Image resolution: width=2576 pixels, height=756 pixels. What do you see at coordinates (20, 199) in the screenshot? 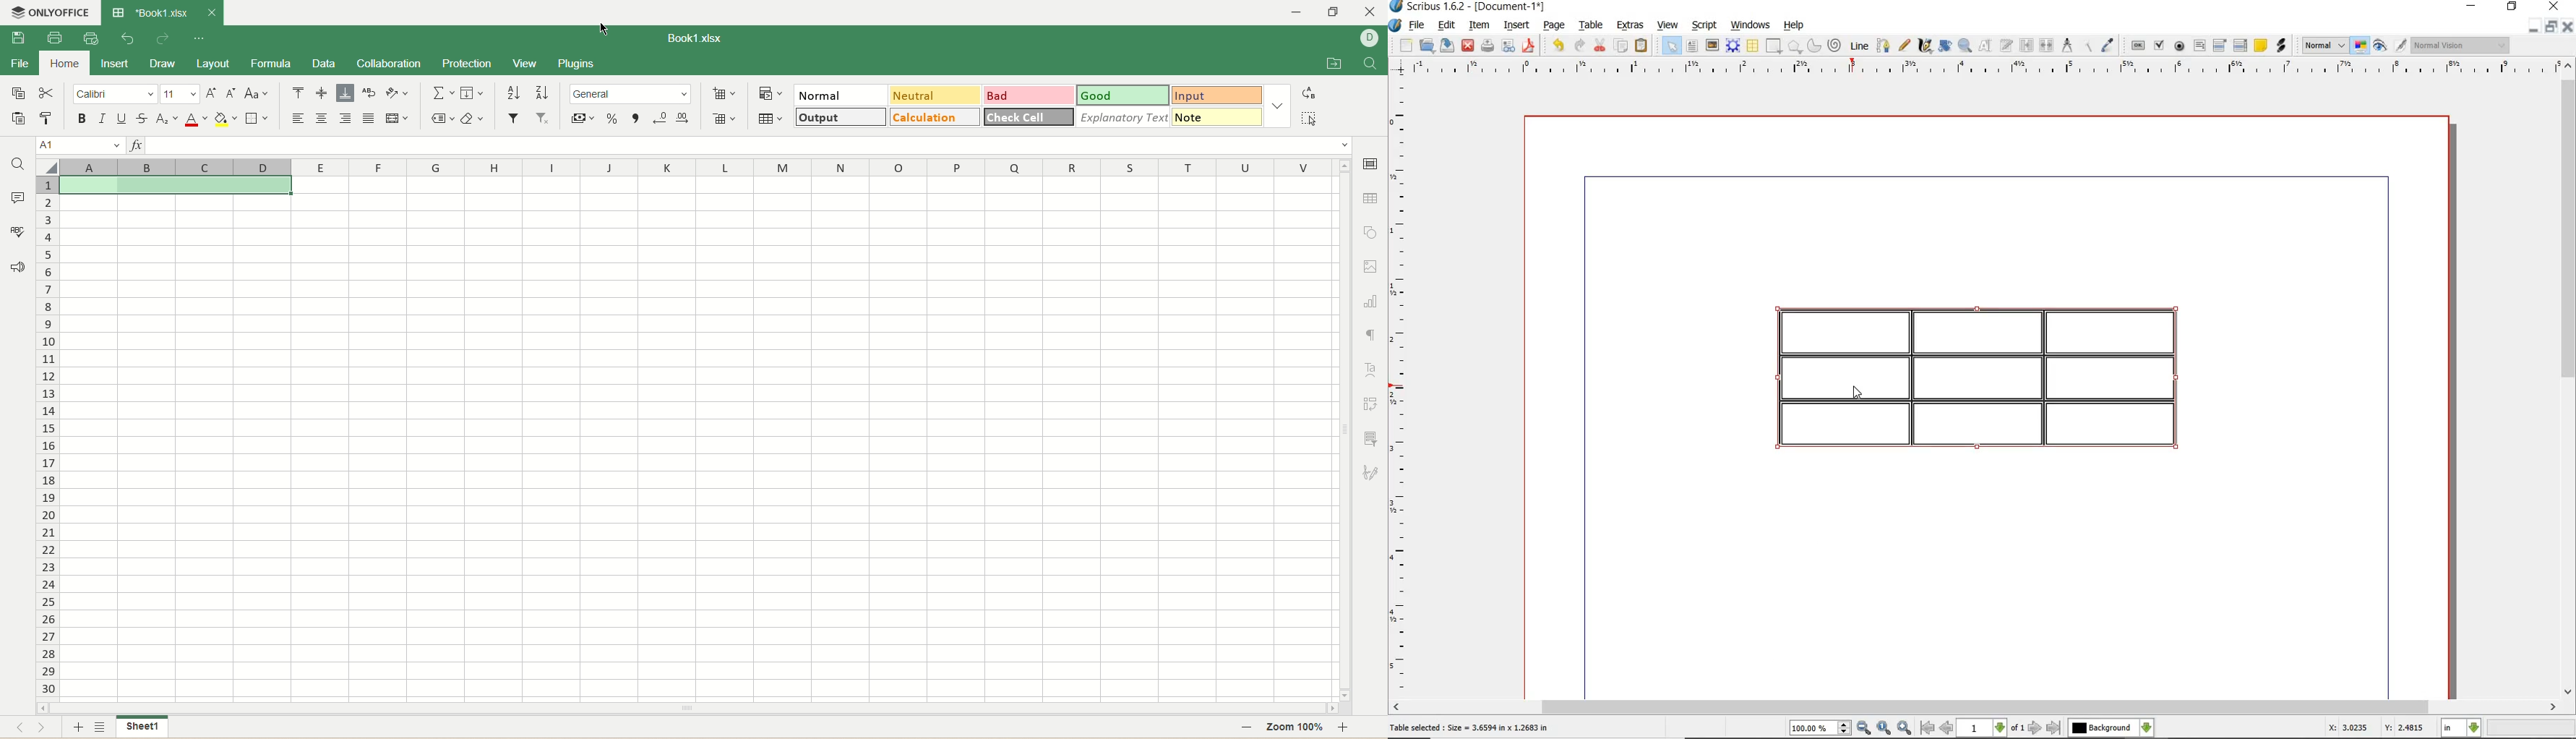
I see `comment` at bounding box center [20, 199].